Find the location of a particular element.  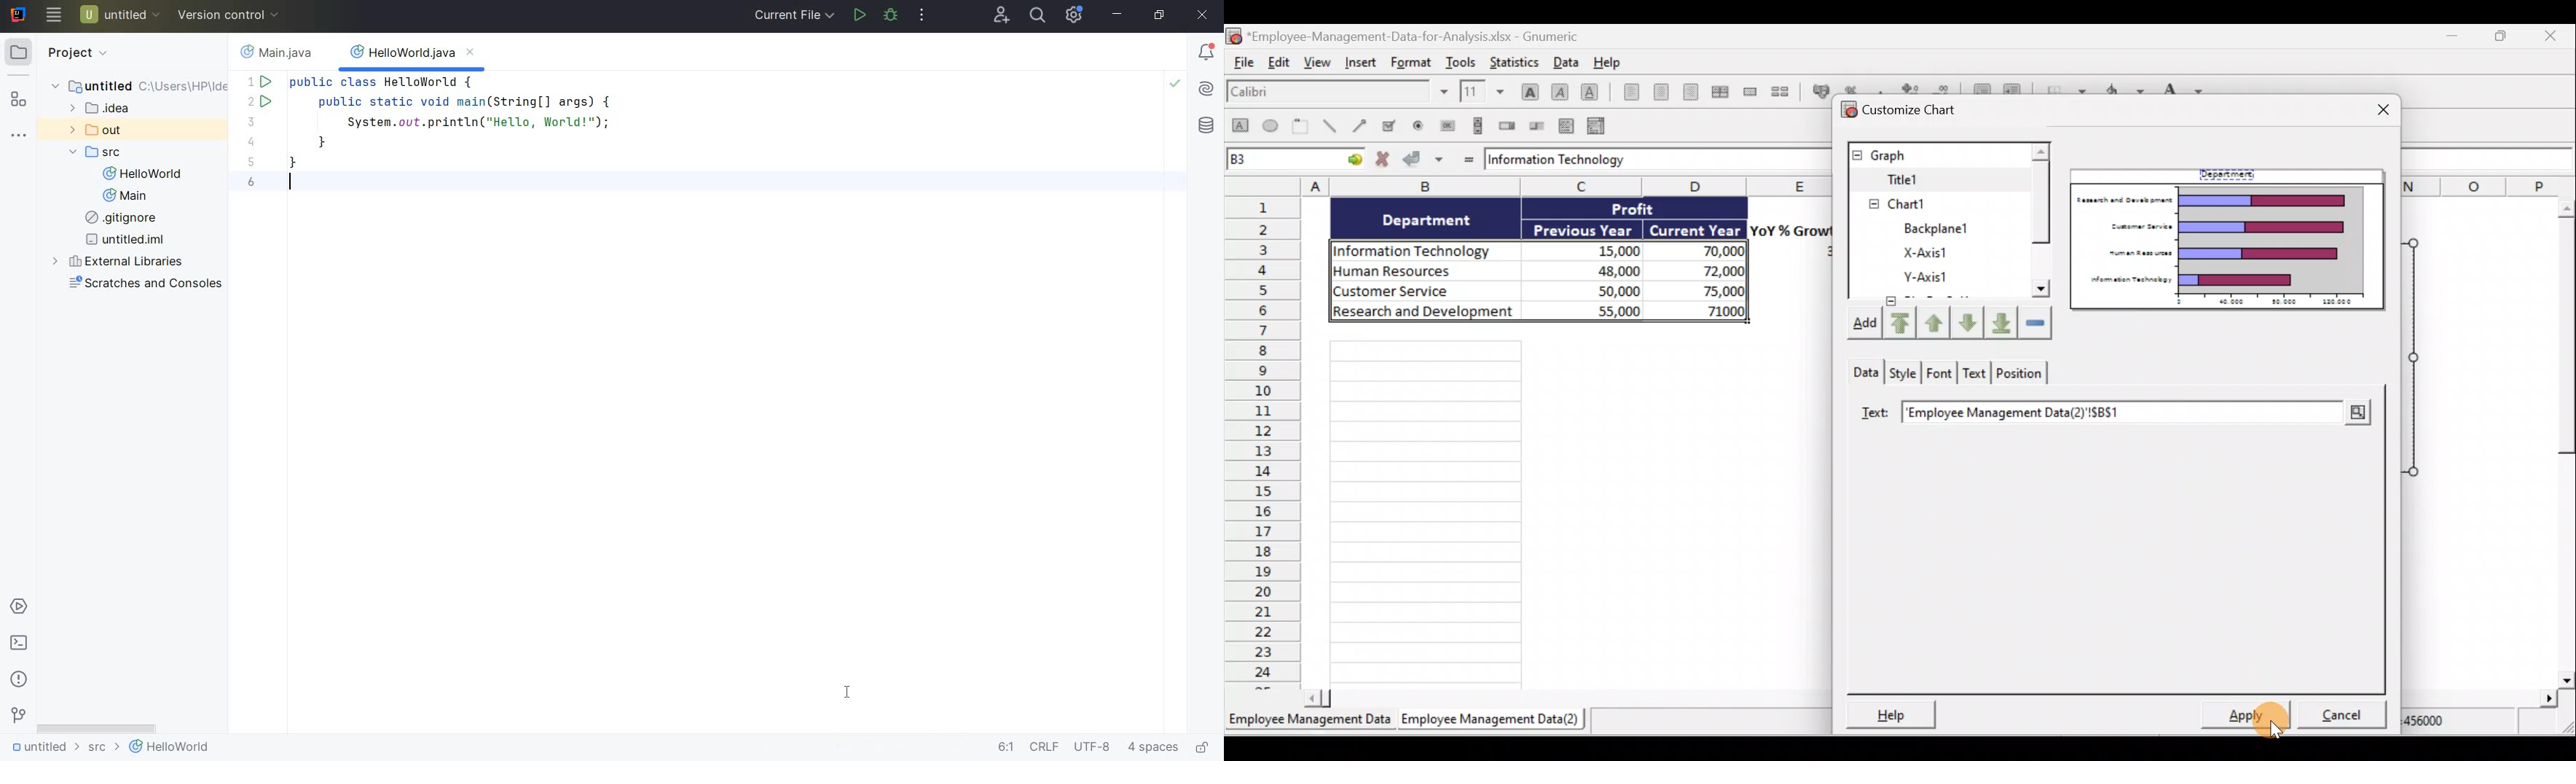

Scroll bar is located at coordinates (2559, 443).